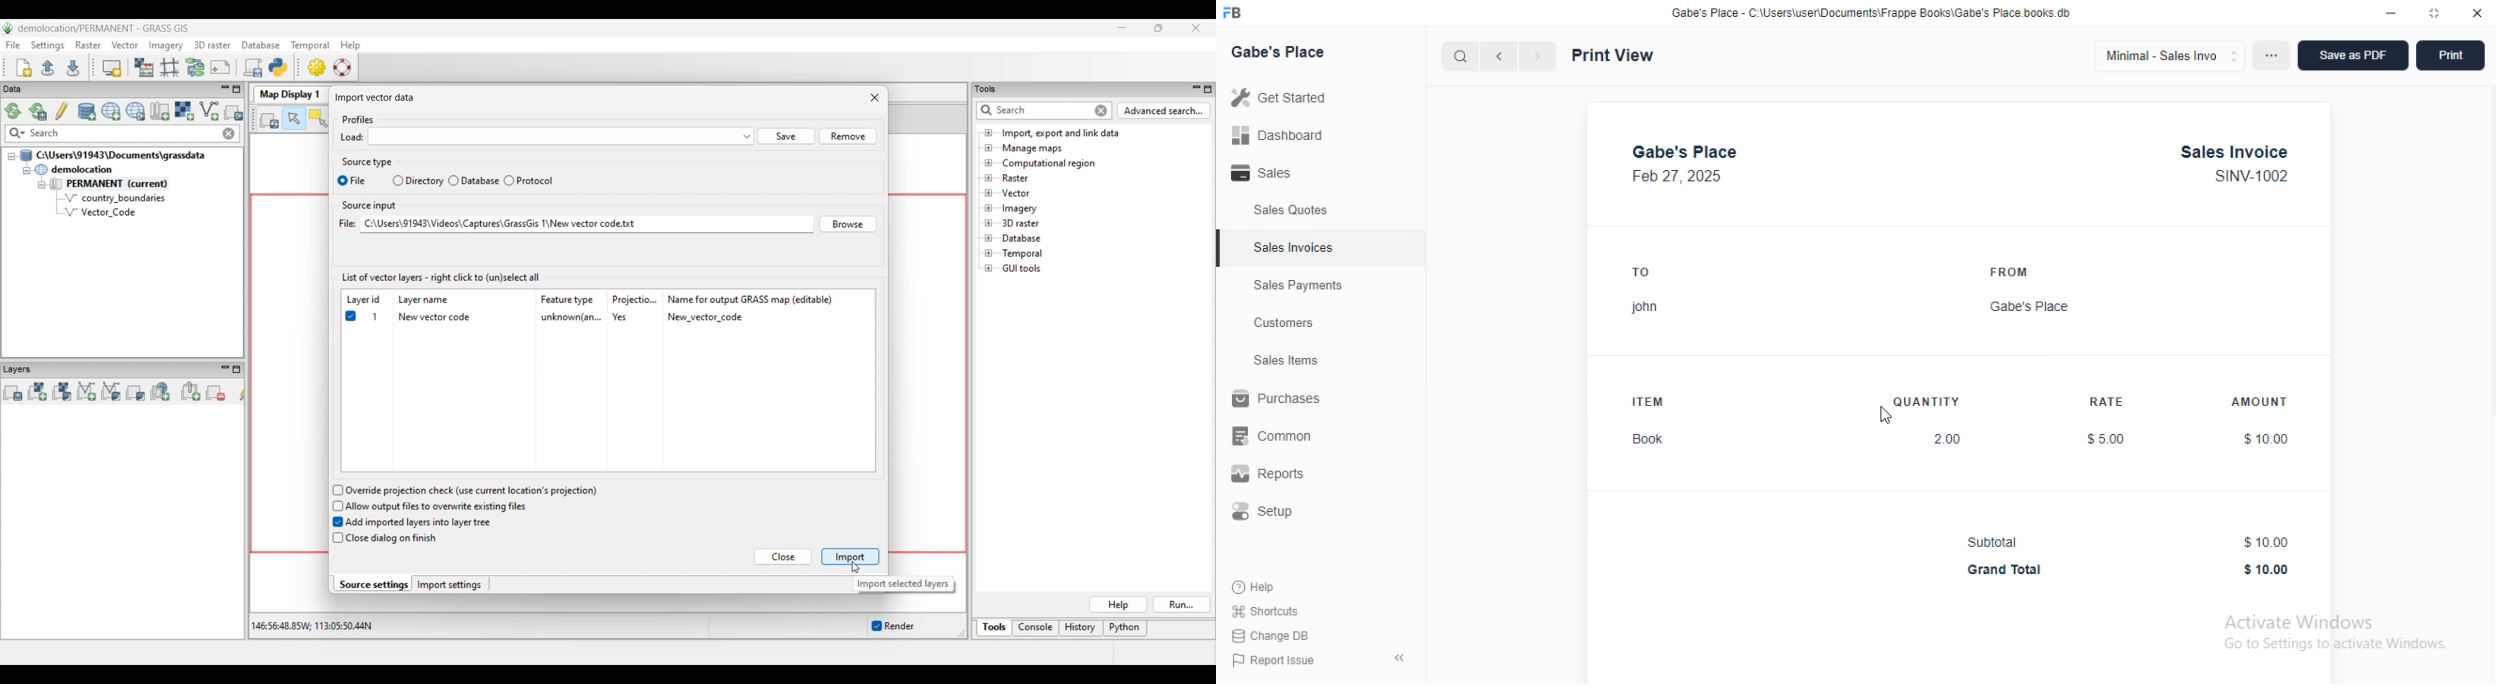 The height and width of the screenshot is (700, 2520). Describe the element at coordinates (1650, 401) in the screenshot. I see `ITEM` at that location.